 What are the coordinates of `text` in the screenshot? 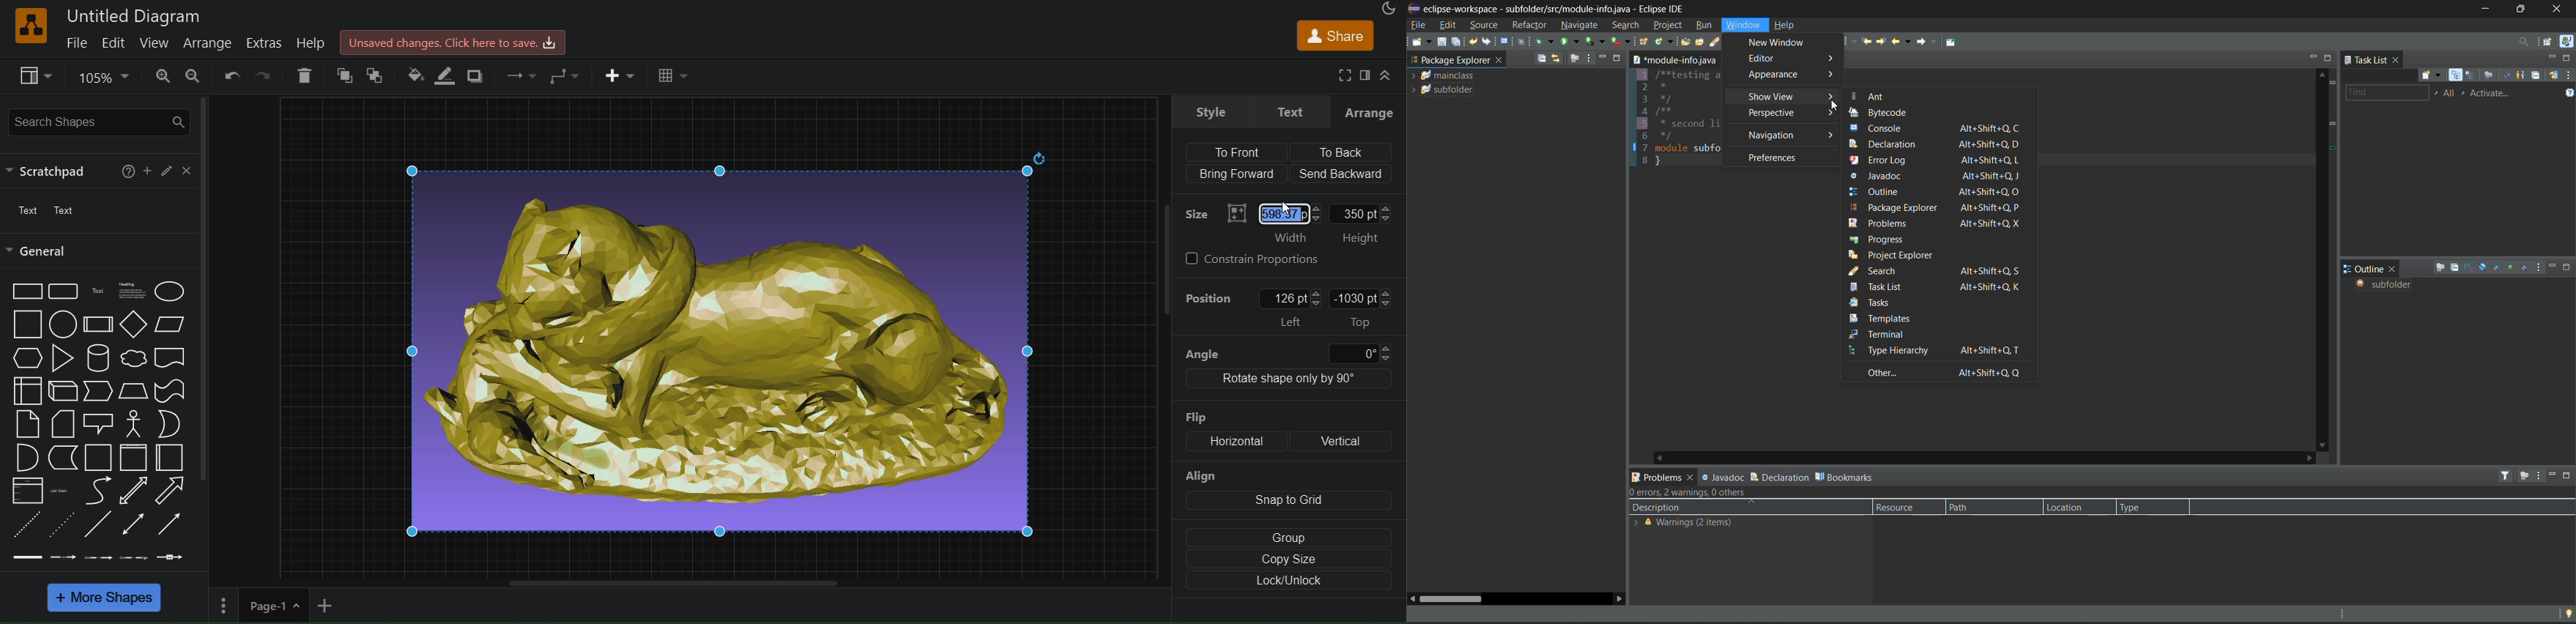 It's located at (25, 212).